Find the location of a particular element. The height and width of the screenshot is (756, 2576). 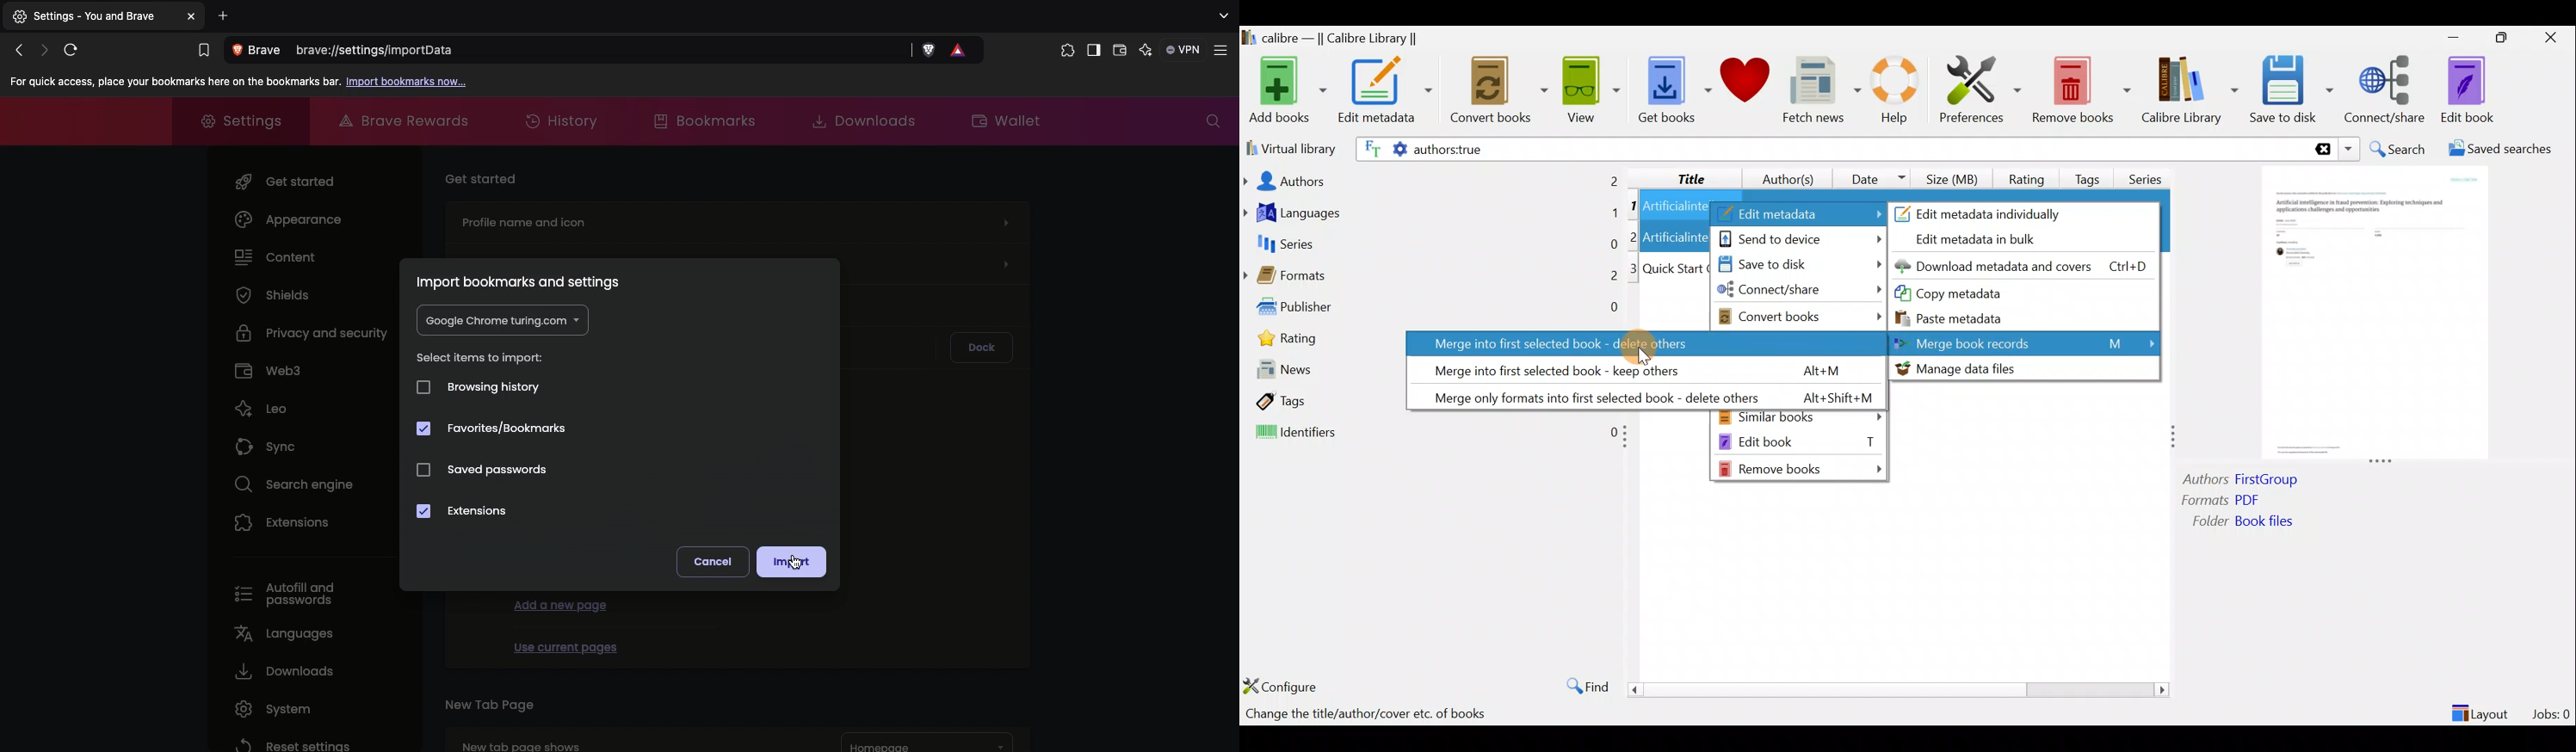

Remove books is located at coordinates (2082, 89).